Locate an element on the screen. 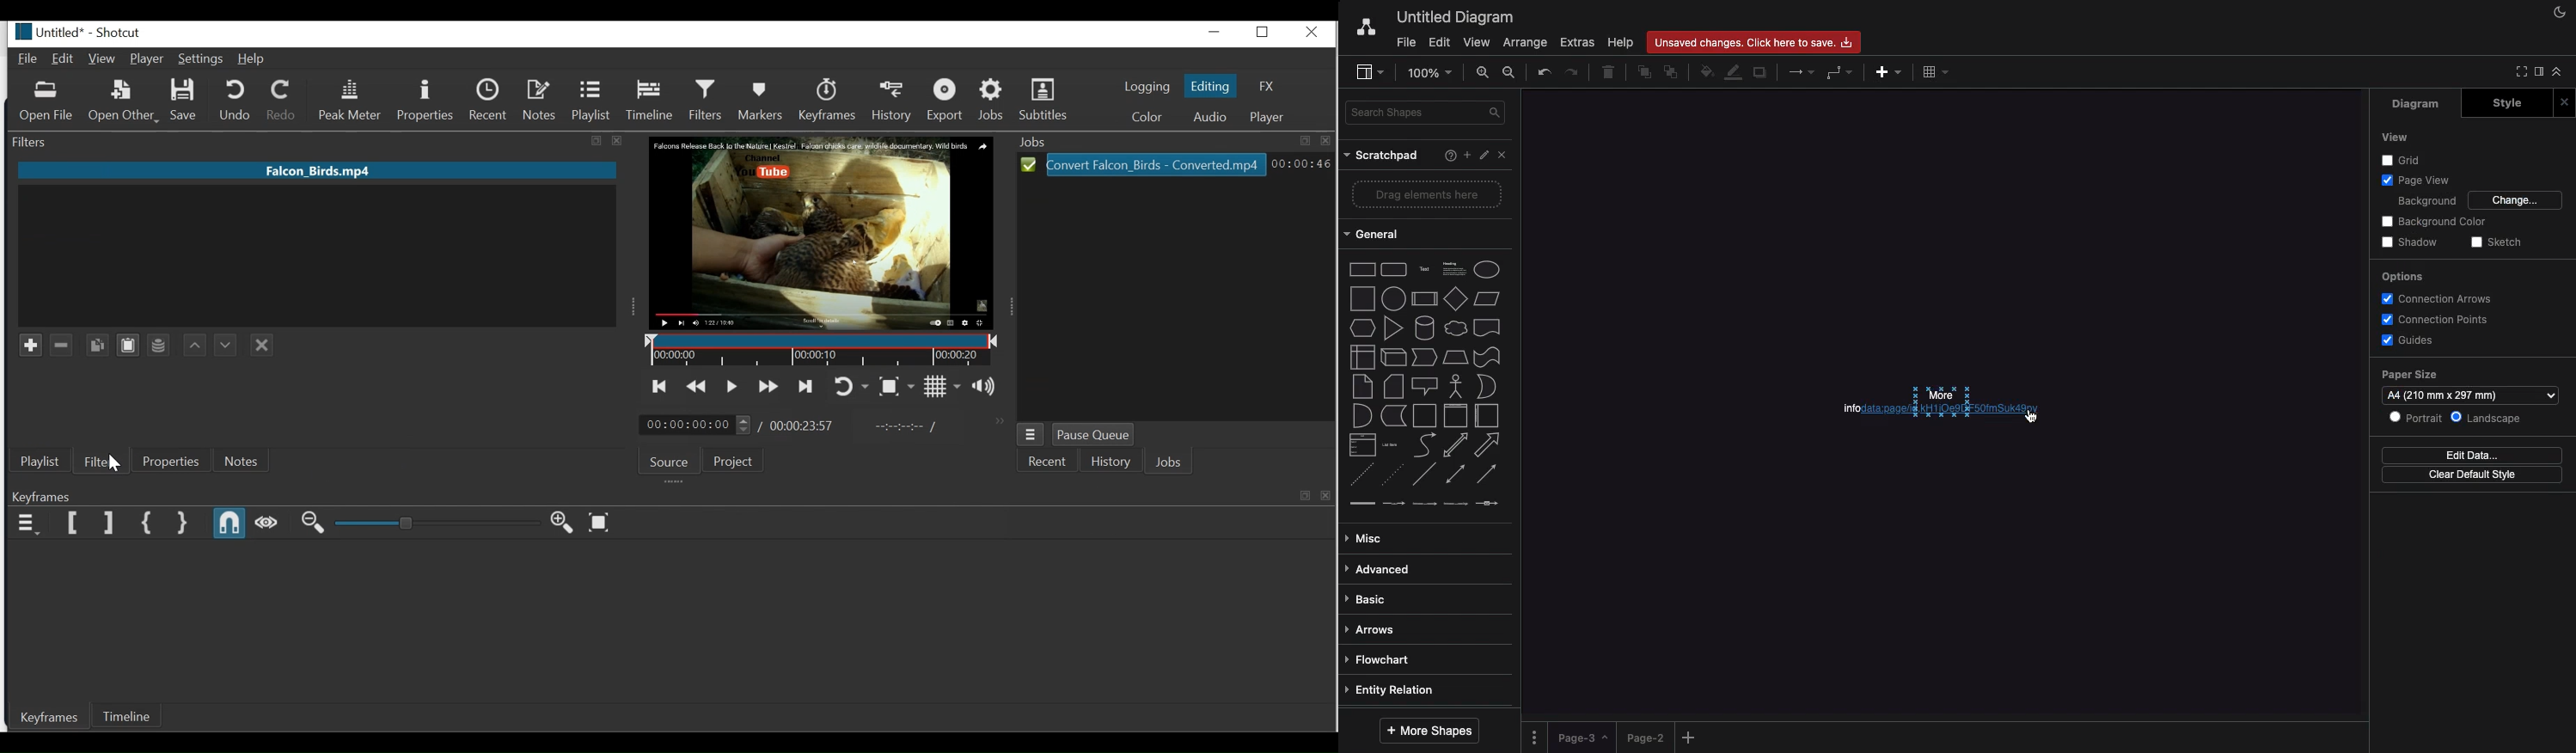  Falcon_Birds.mp4(File Name) is located at coordinates (317, 171).